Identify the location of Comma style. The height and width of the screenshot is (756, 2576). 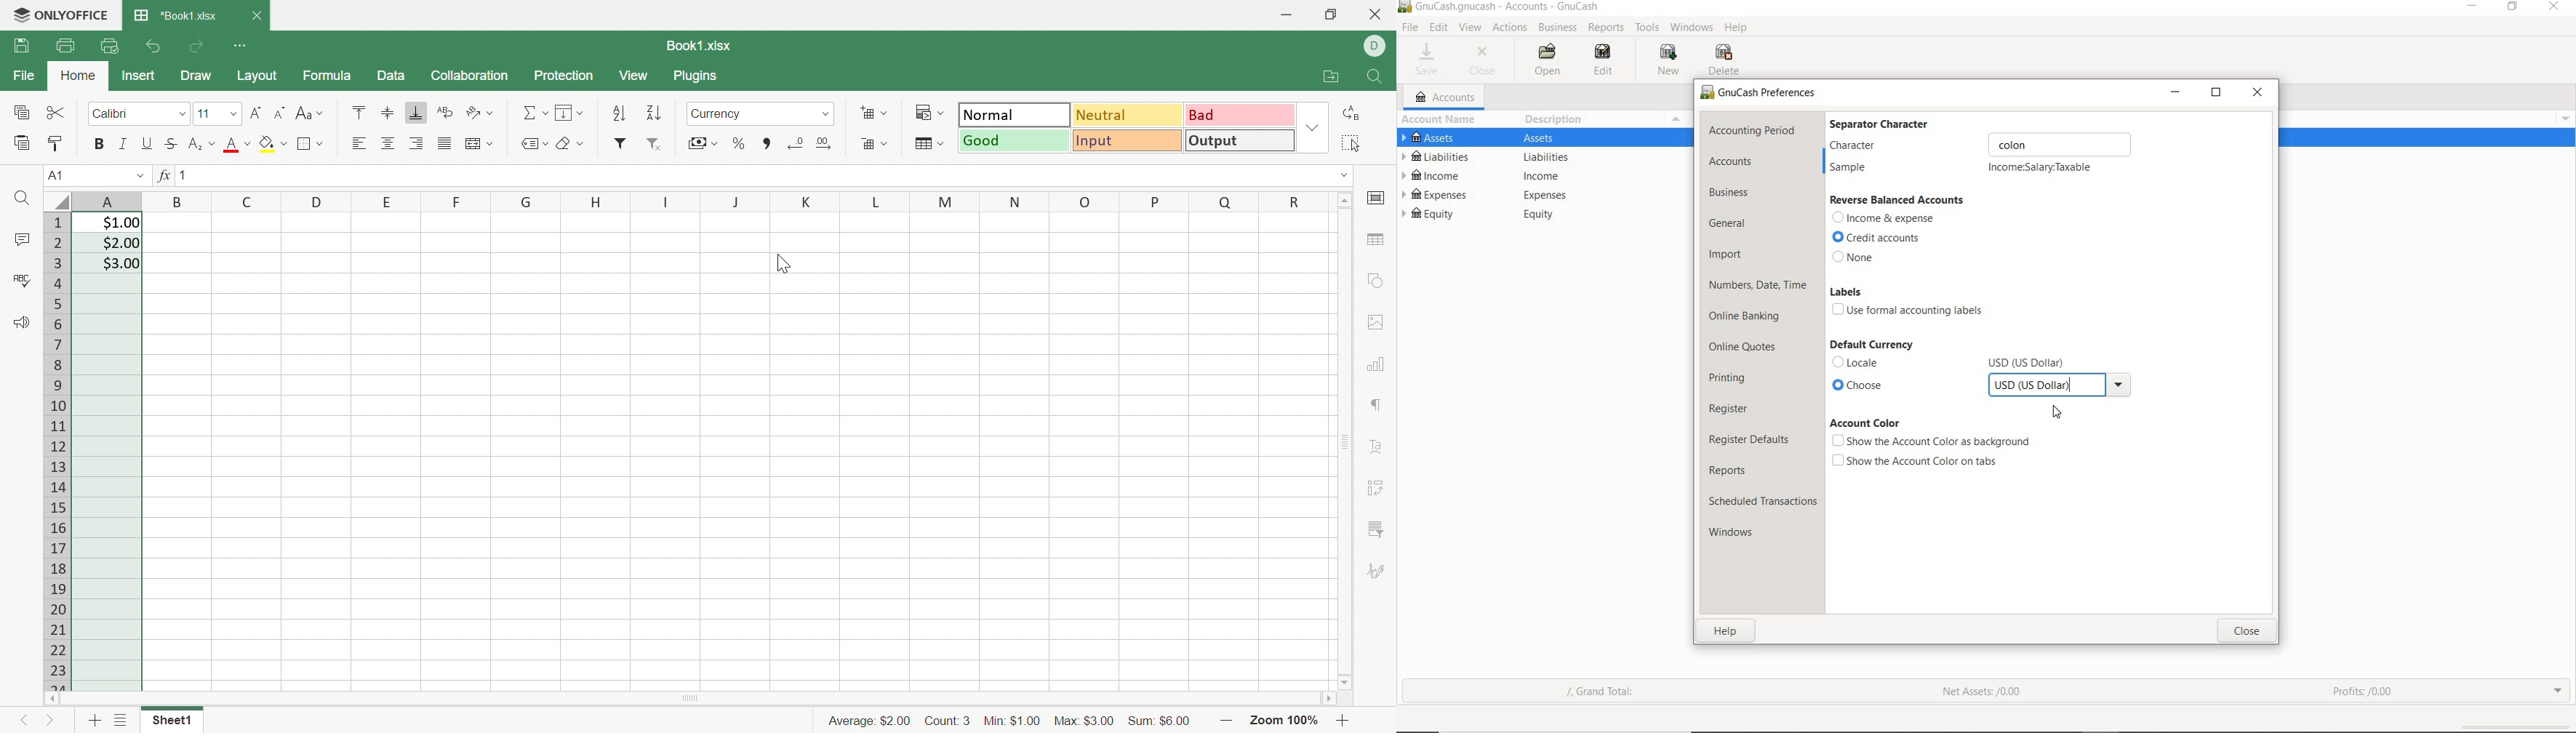
(768, 144).